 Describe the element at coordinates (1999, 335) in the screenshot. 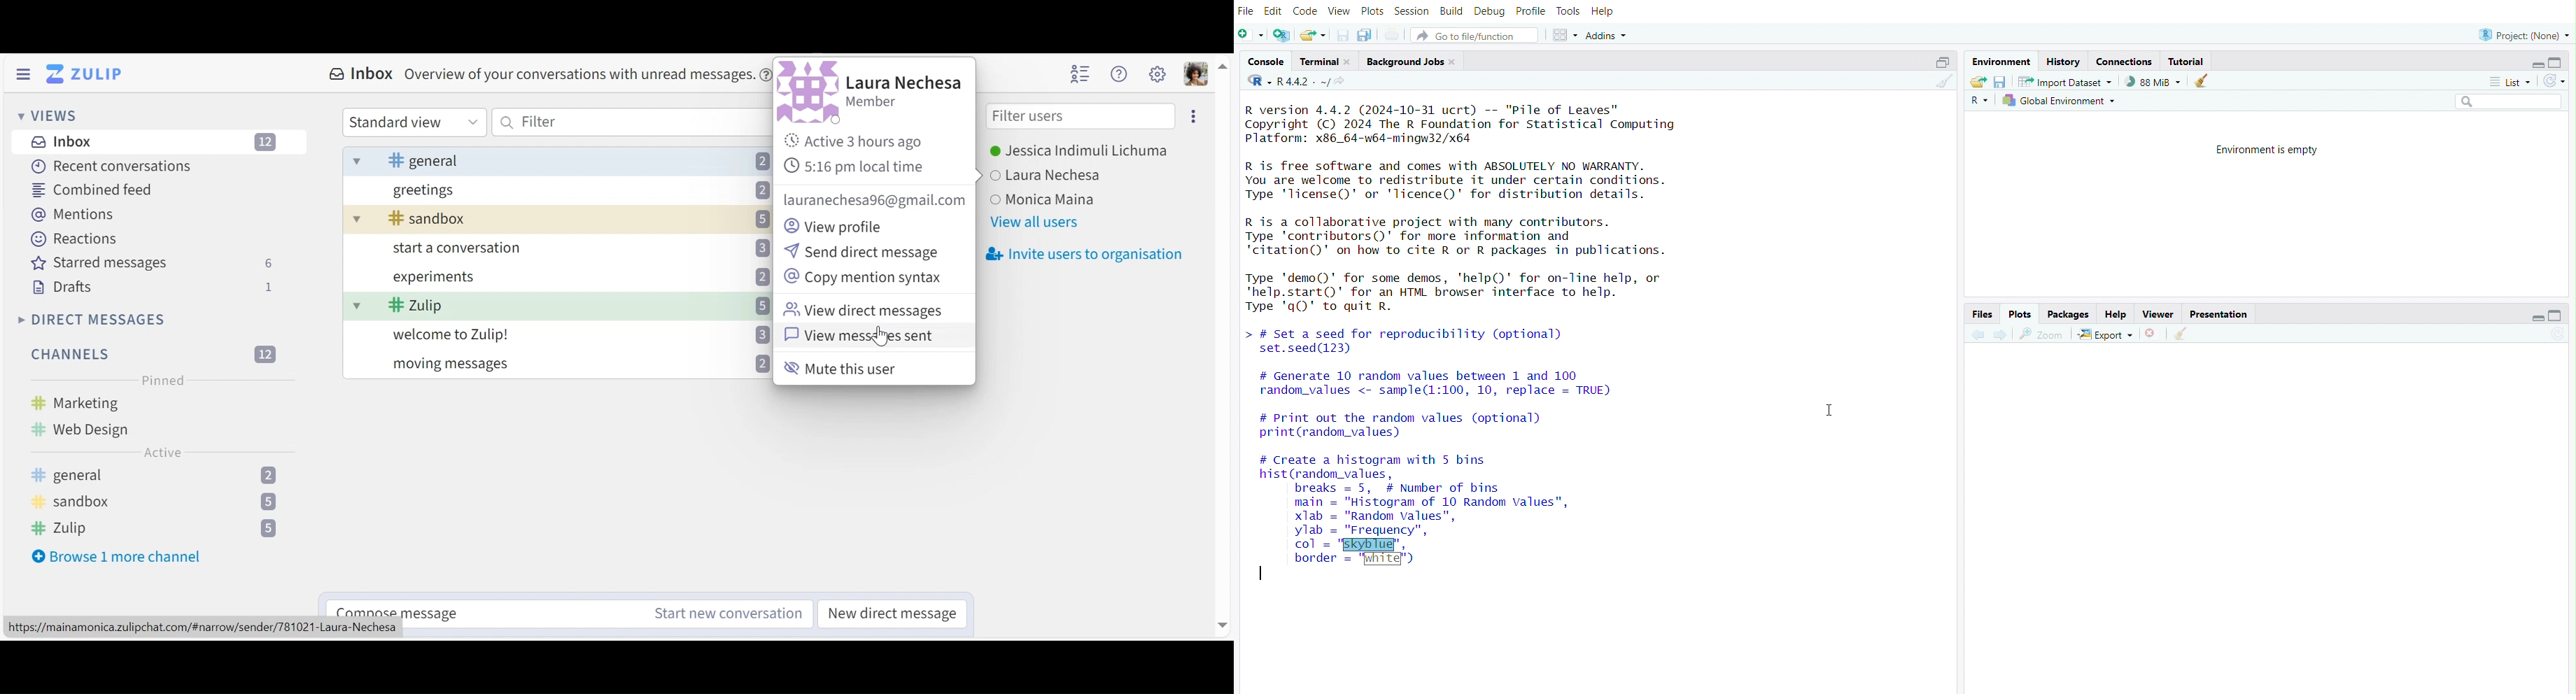

I see `next plot` at that location.